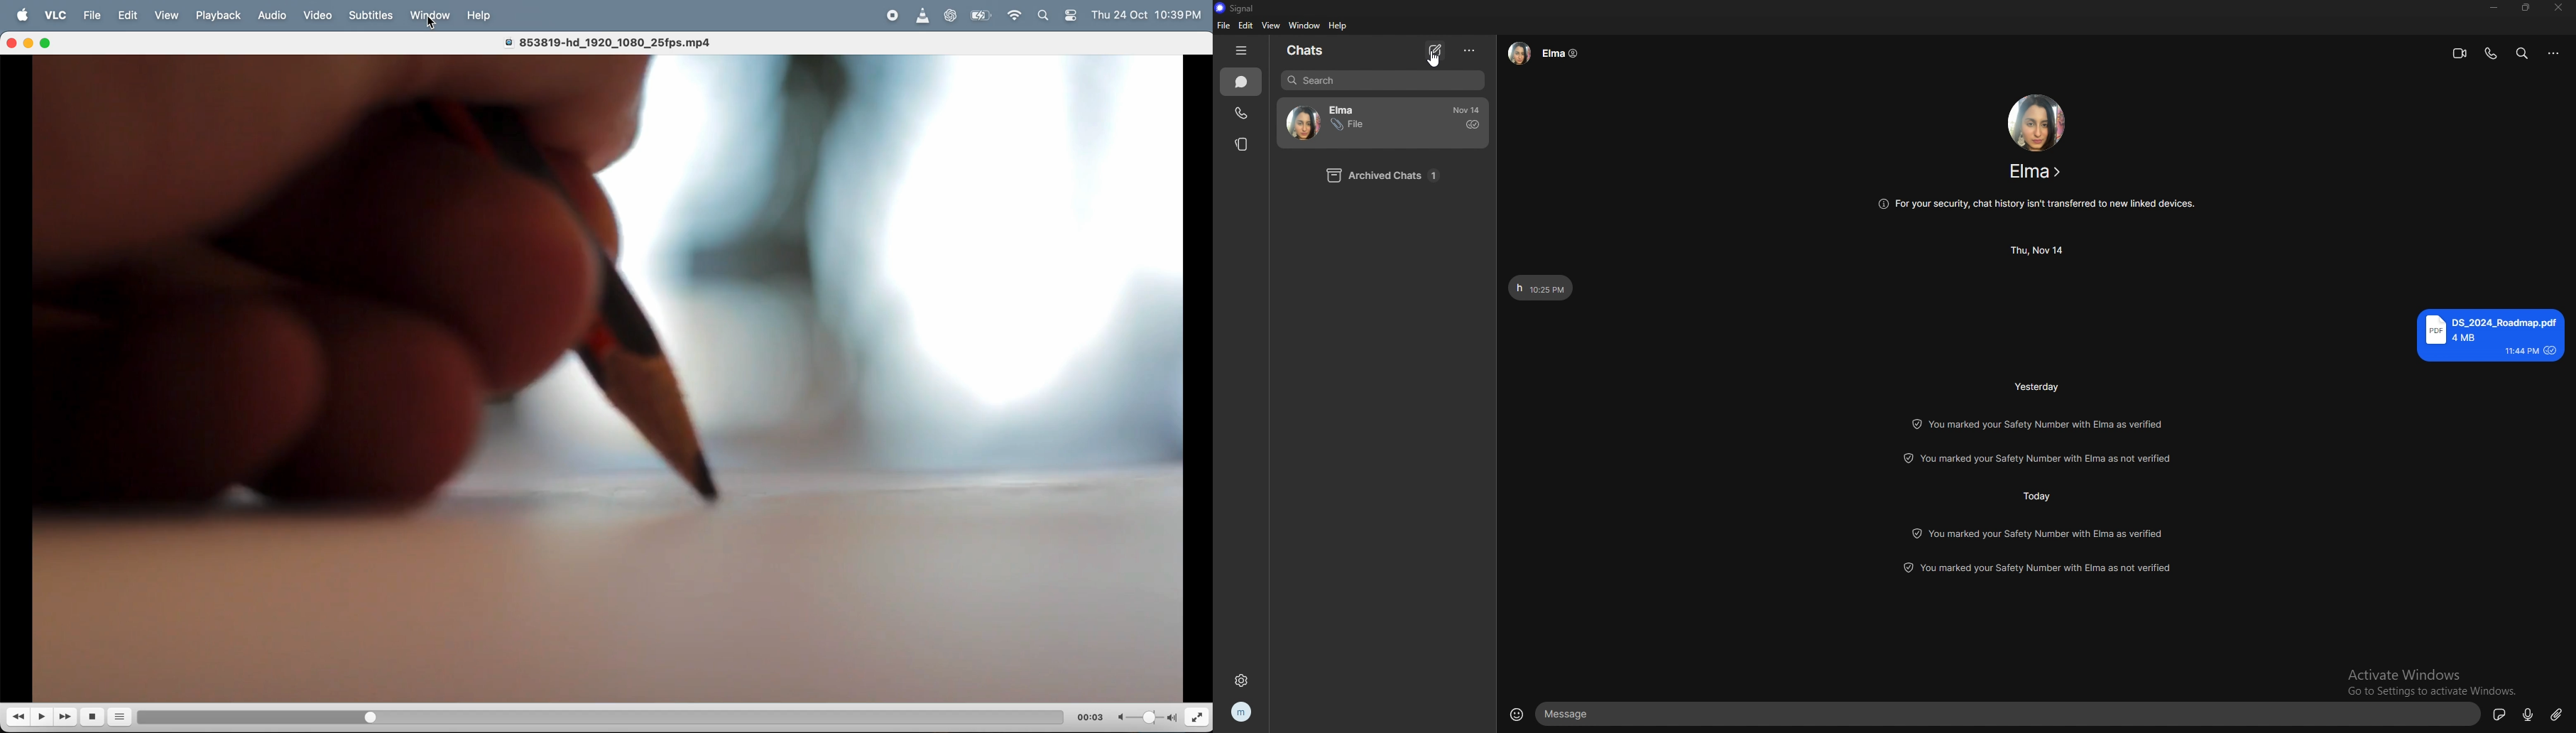 The image size is (2576, 756). Describe the element at coordinates (1319, 50) in the screenshot. I see `chats` at that location.